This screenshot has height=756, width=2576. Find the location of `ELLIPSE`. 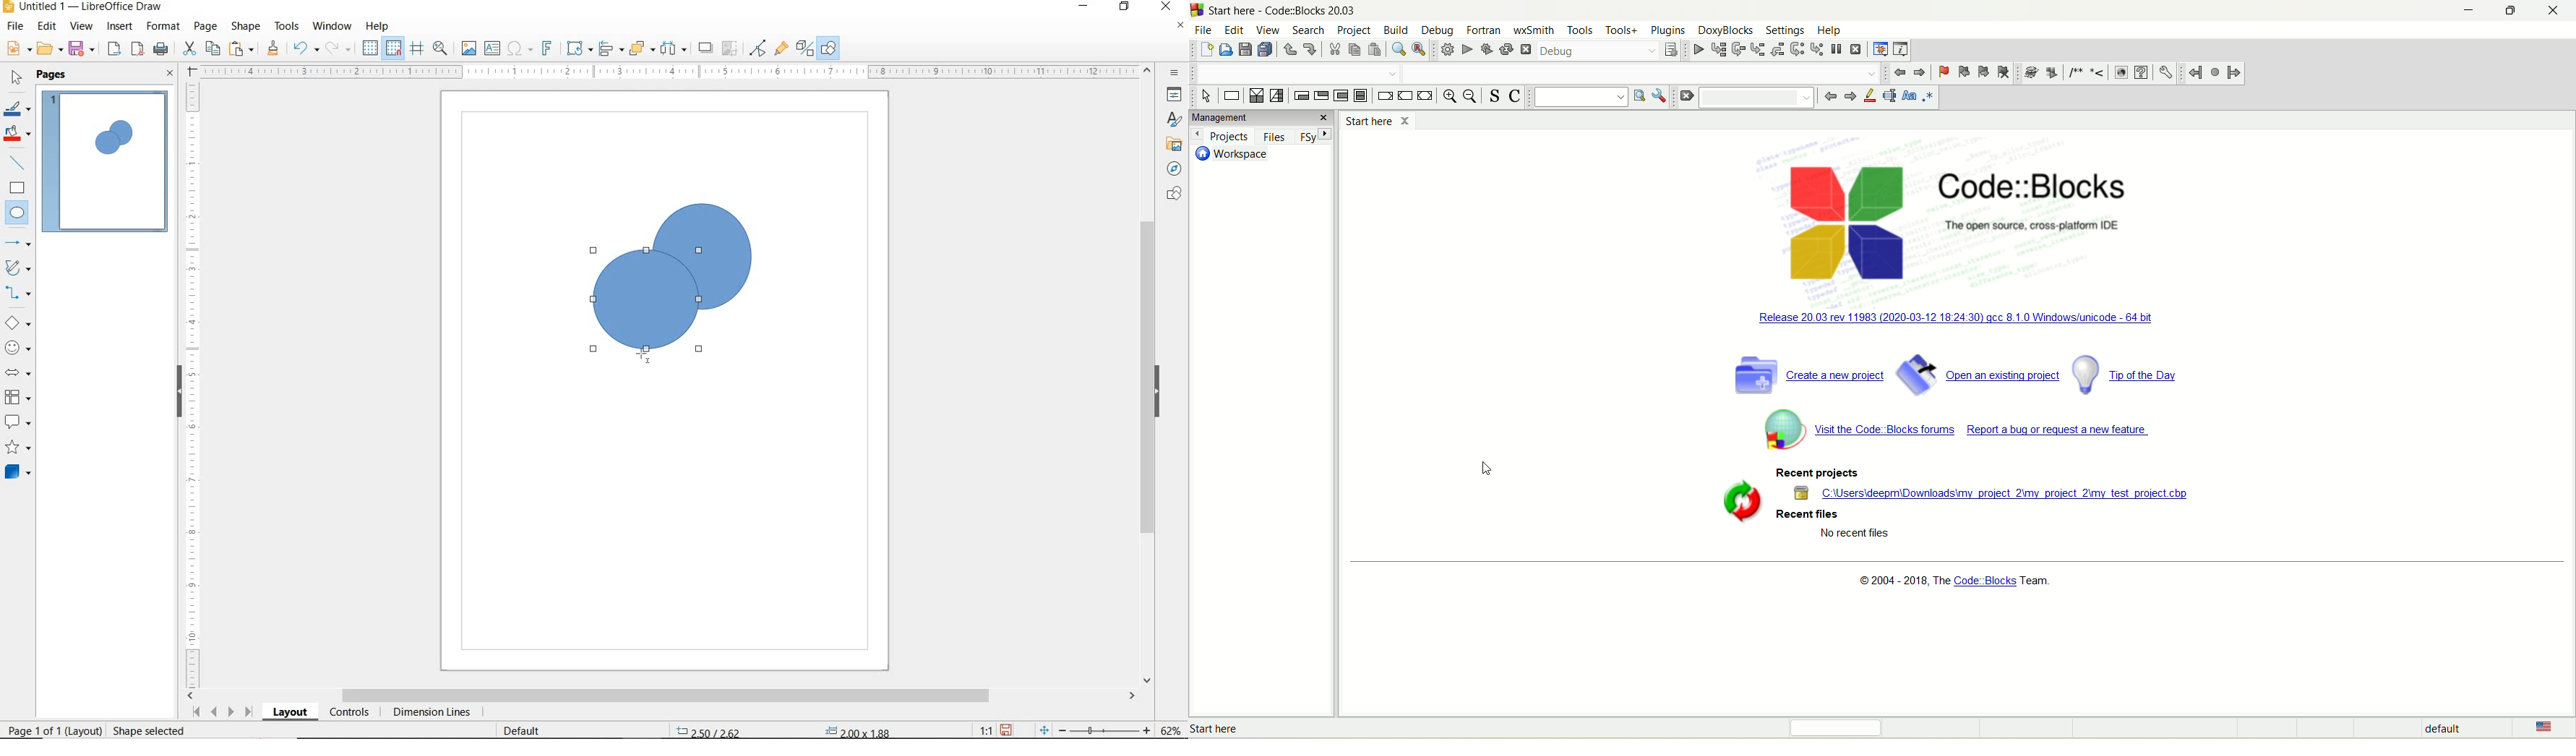

ELLIPSE is located at coordinates (18, 214).